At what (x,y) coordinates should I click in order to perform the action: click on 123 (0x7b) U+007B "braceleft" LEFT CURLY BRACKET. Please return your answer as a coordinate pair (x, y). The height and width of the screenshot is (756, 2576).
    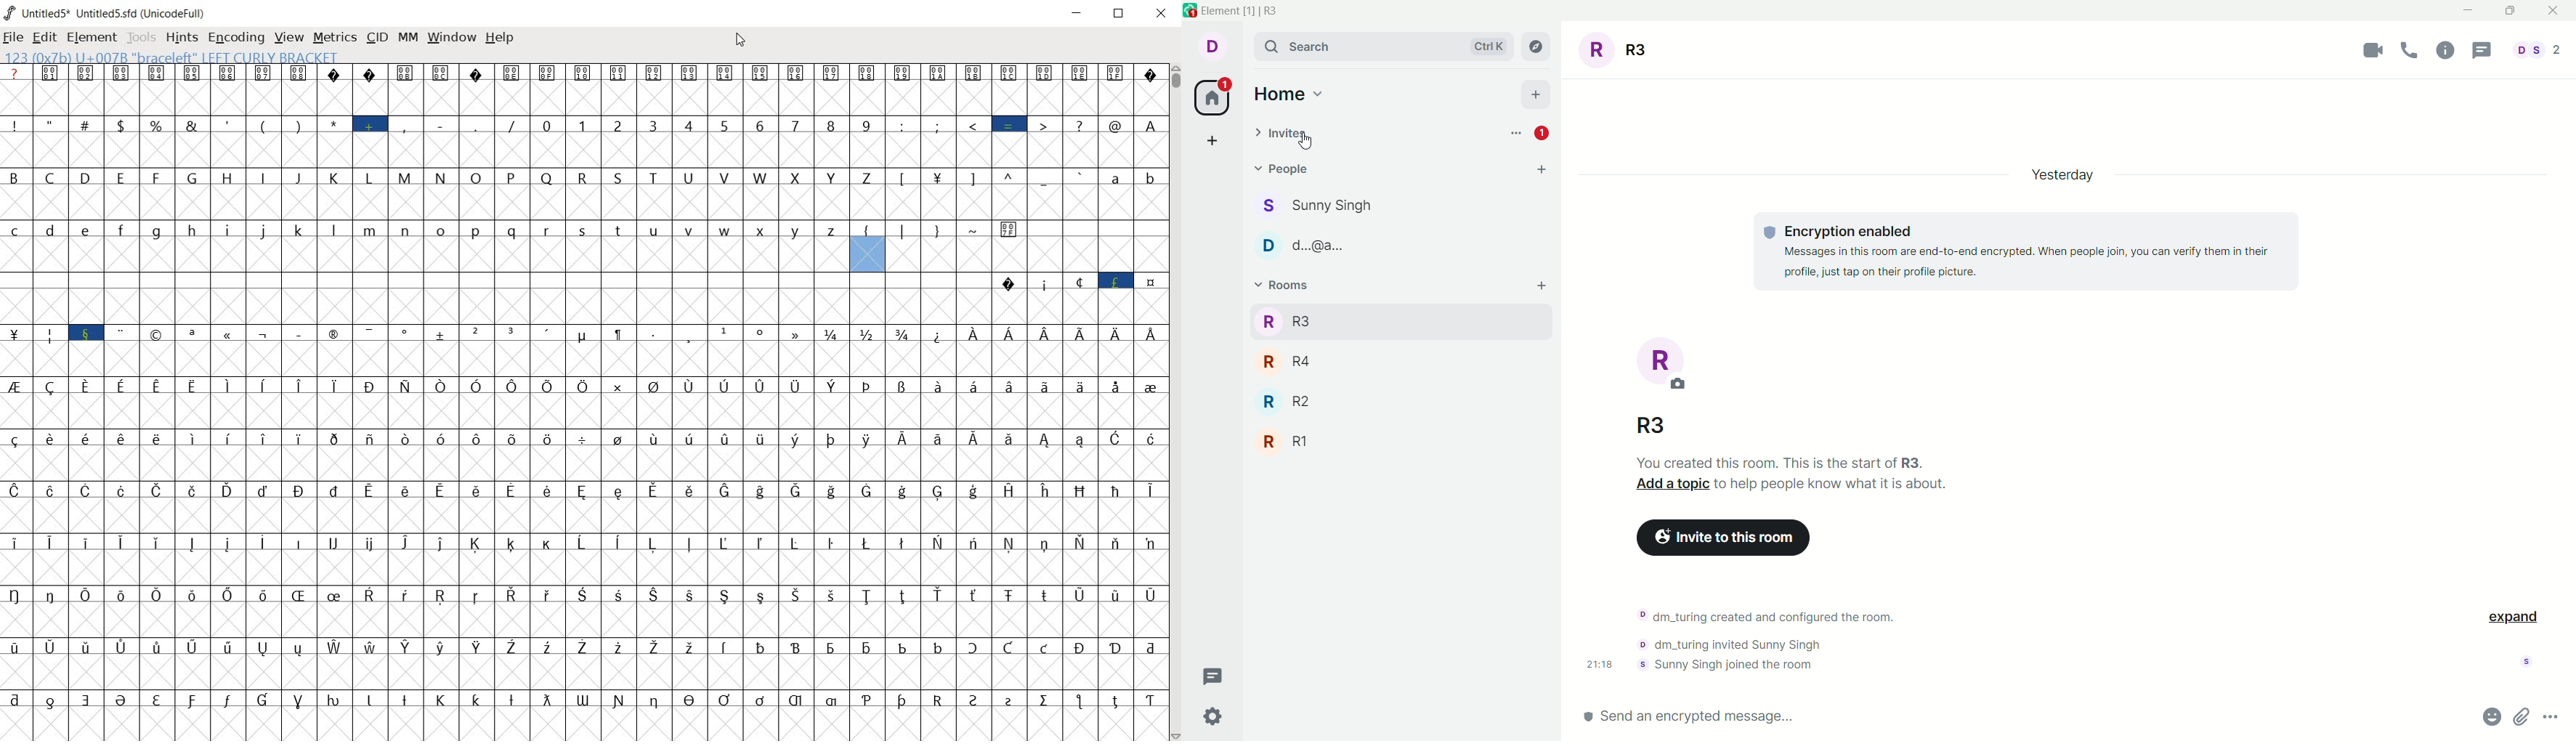
    Looking at the image, I should click on (868, 254).